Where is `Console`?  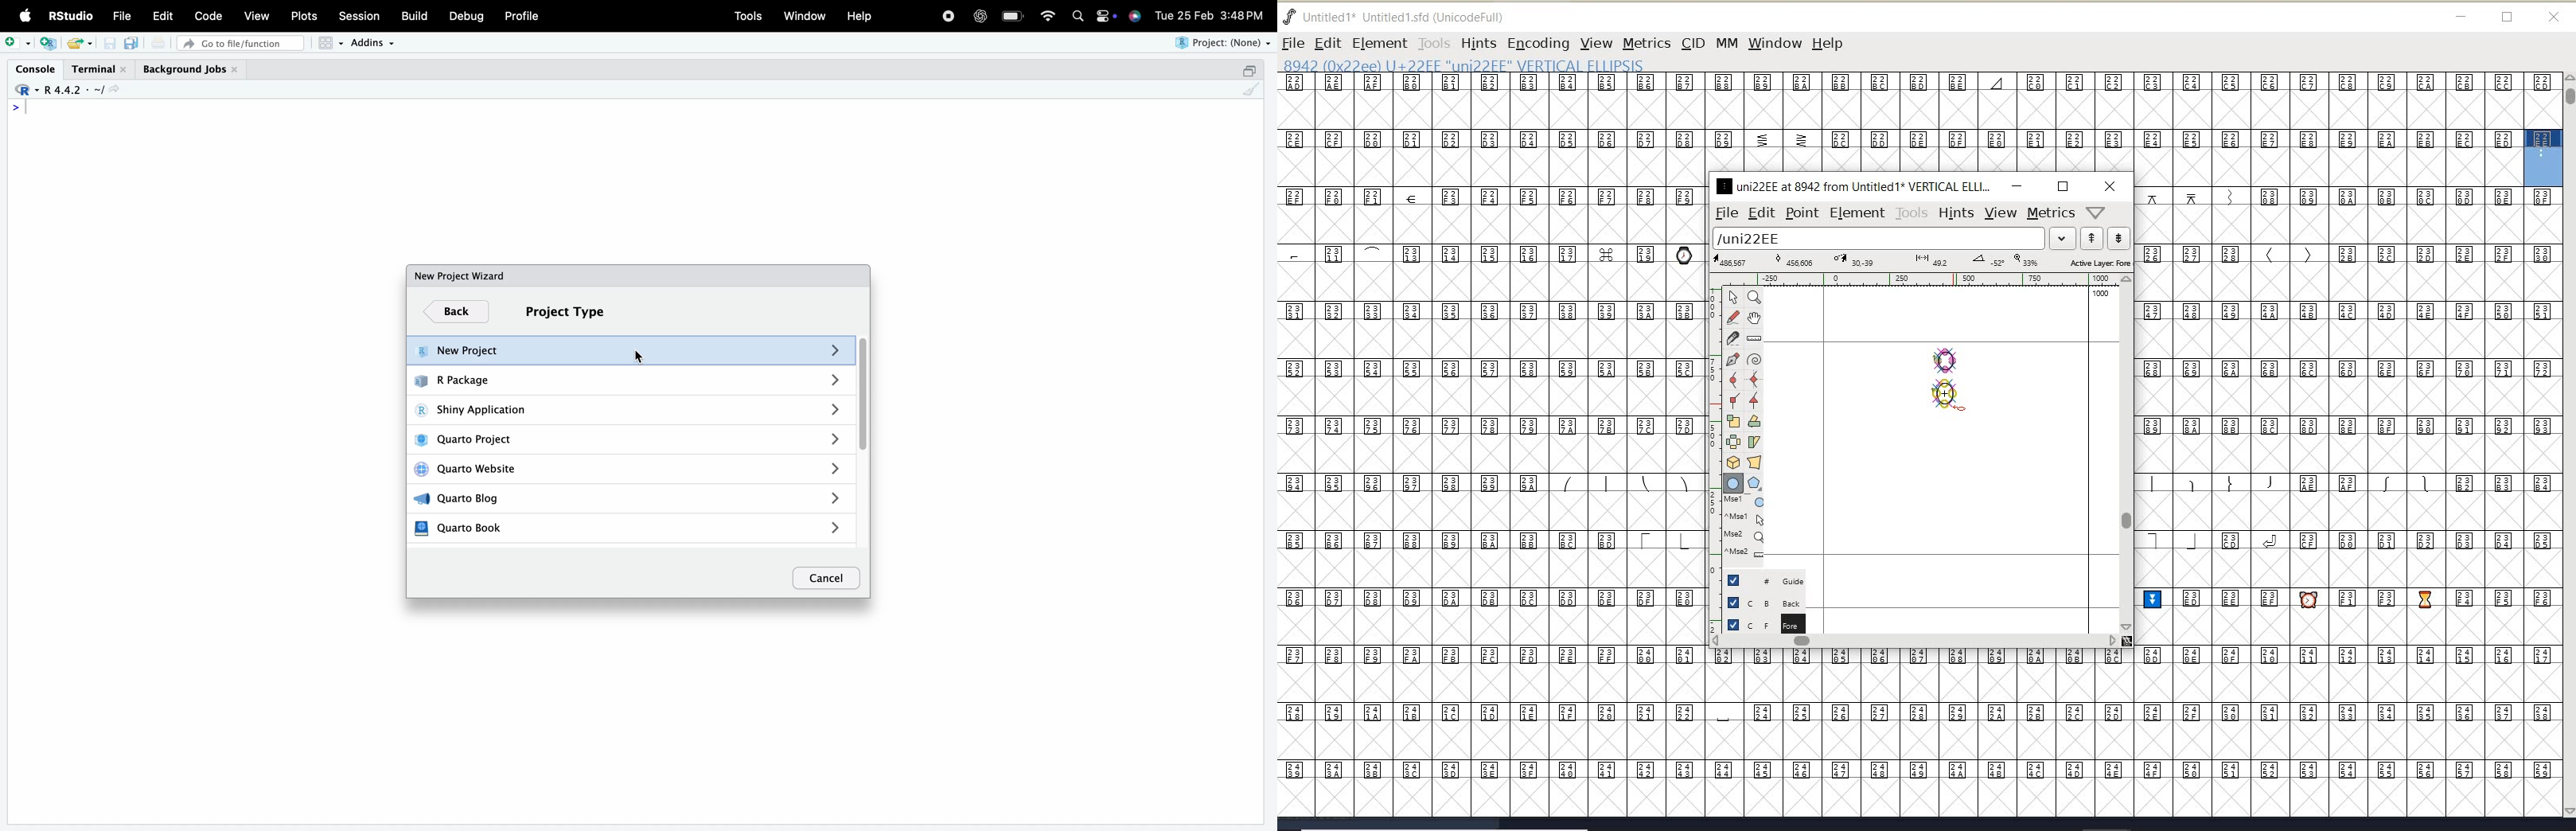
Console is located at coordinates (35, 69).